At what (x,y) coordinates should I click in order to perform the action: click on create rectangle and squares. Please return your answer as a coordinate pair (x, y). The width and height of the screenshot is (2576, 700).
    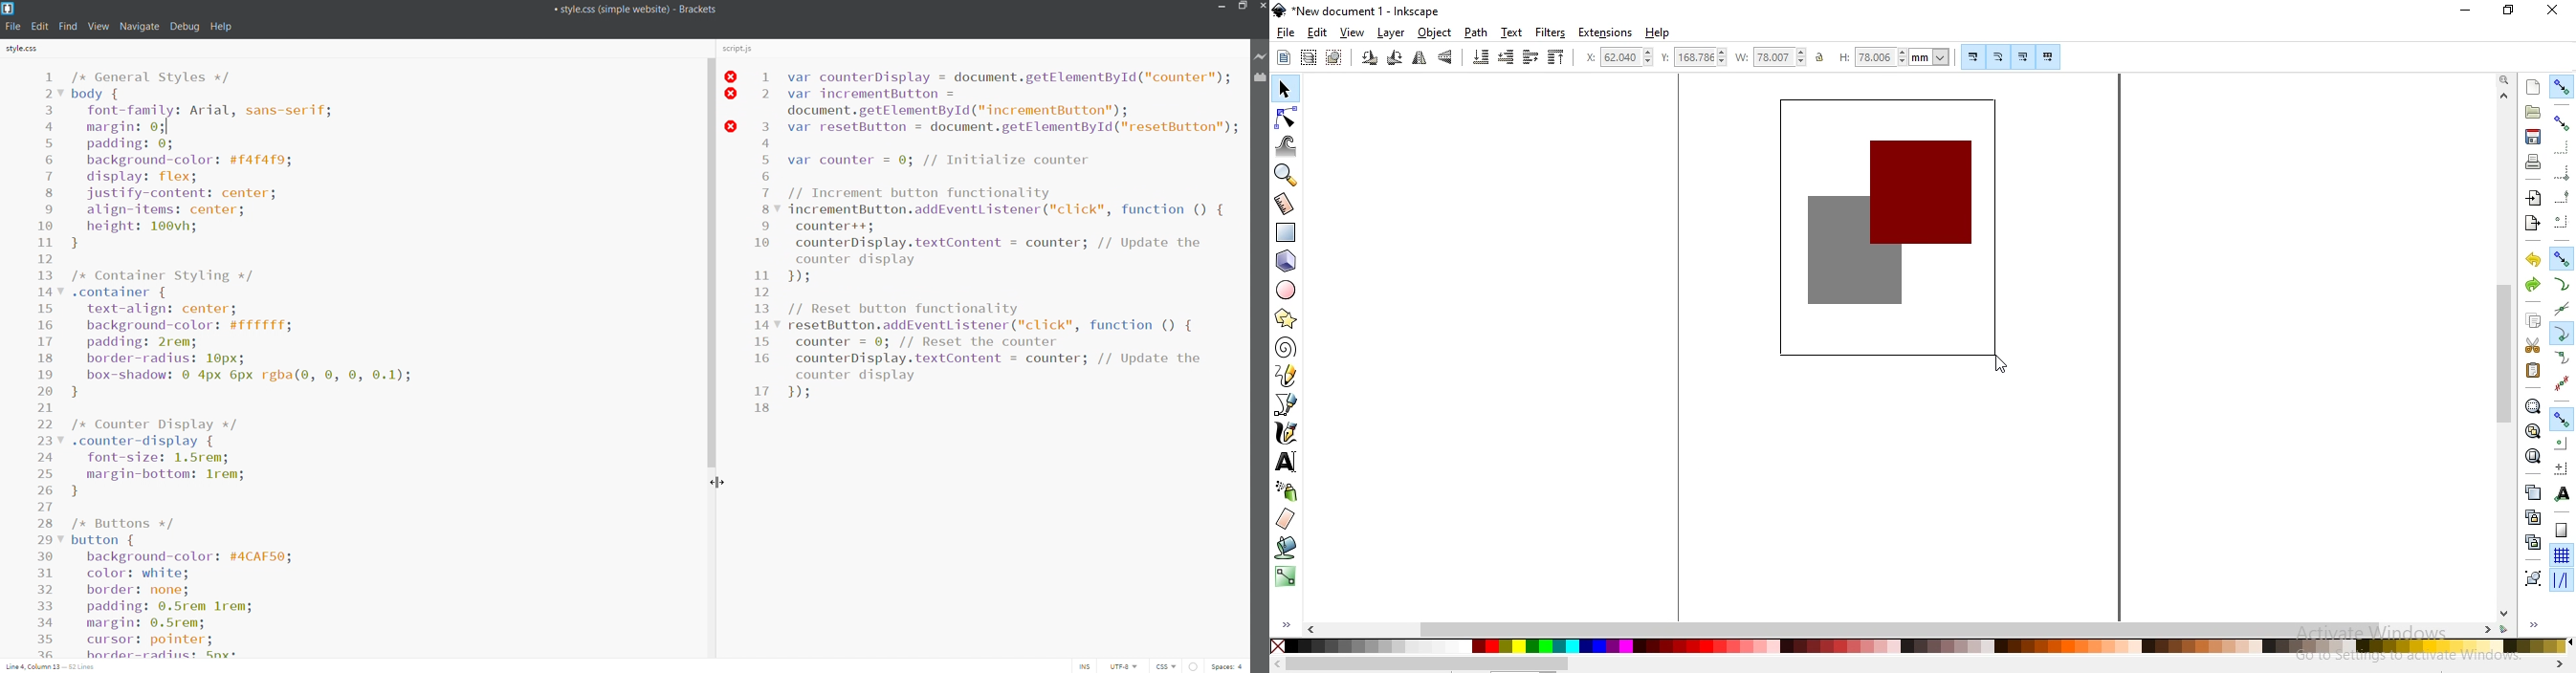
    Looking at the image, I should click on (1287, 232).